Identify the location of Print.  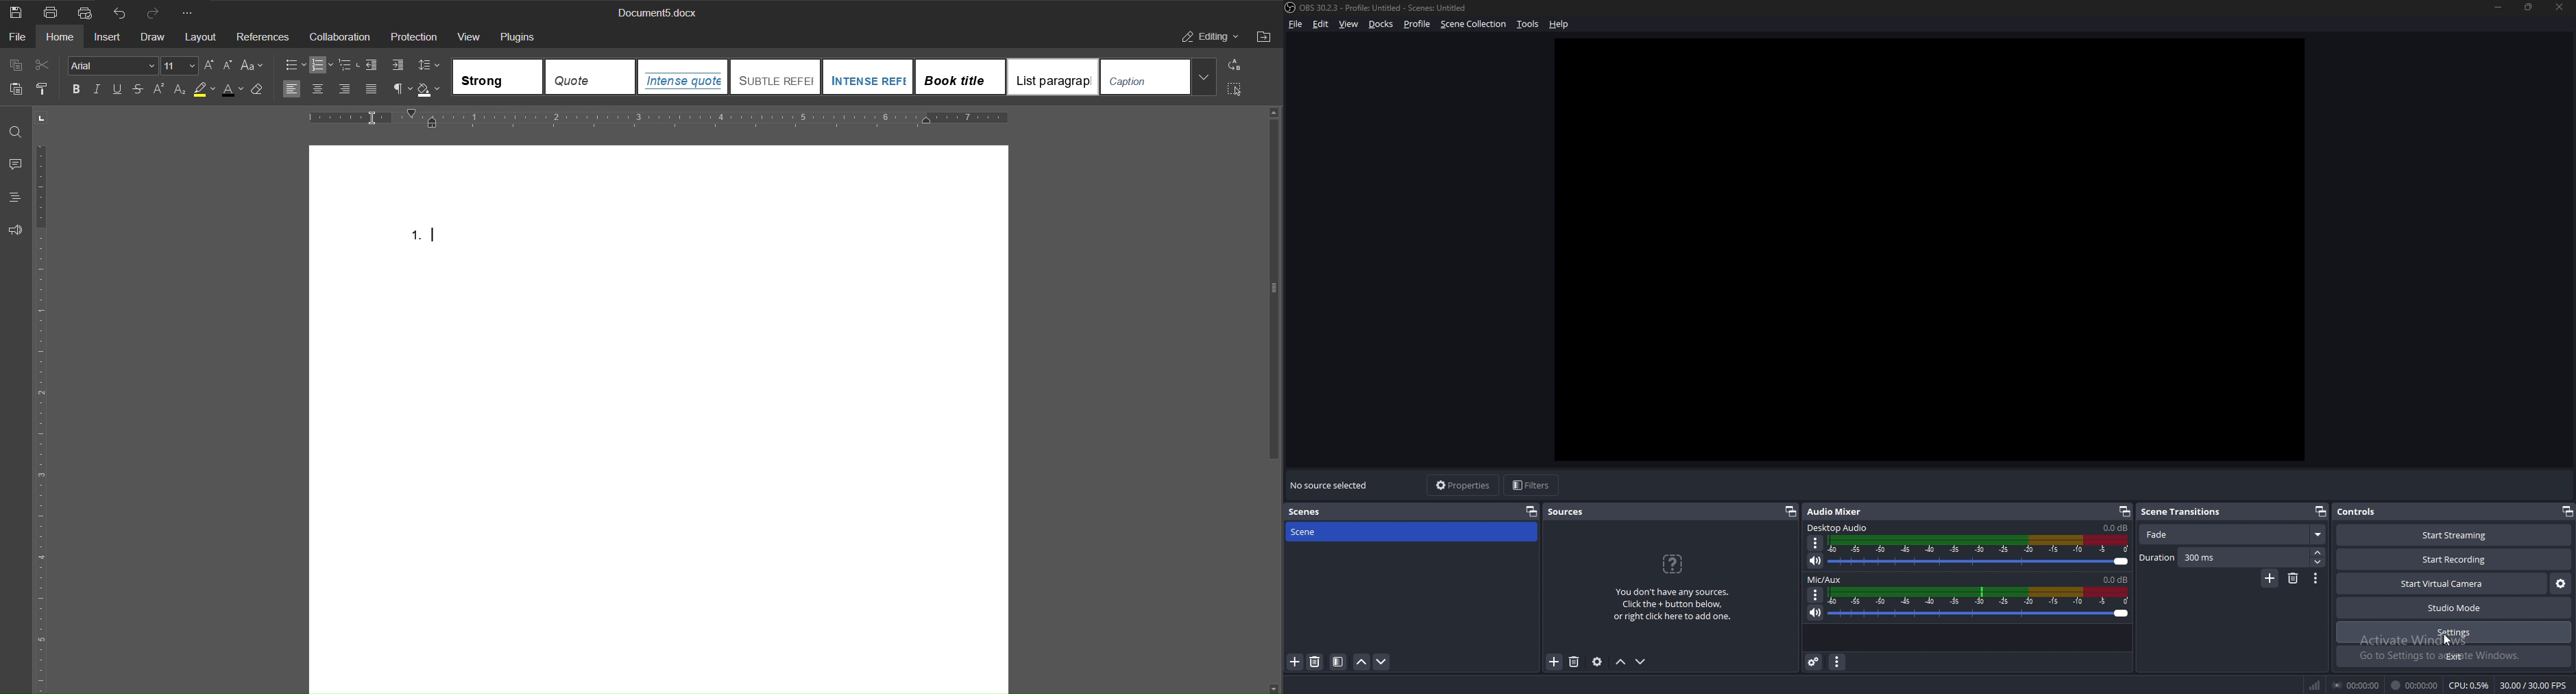
(53, 12).